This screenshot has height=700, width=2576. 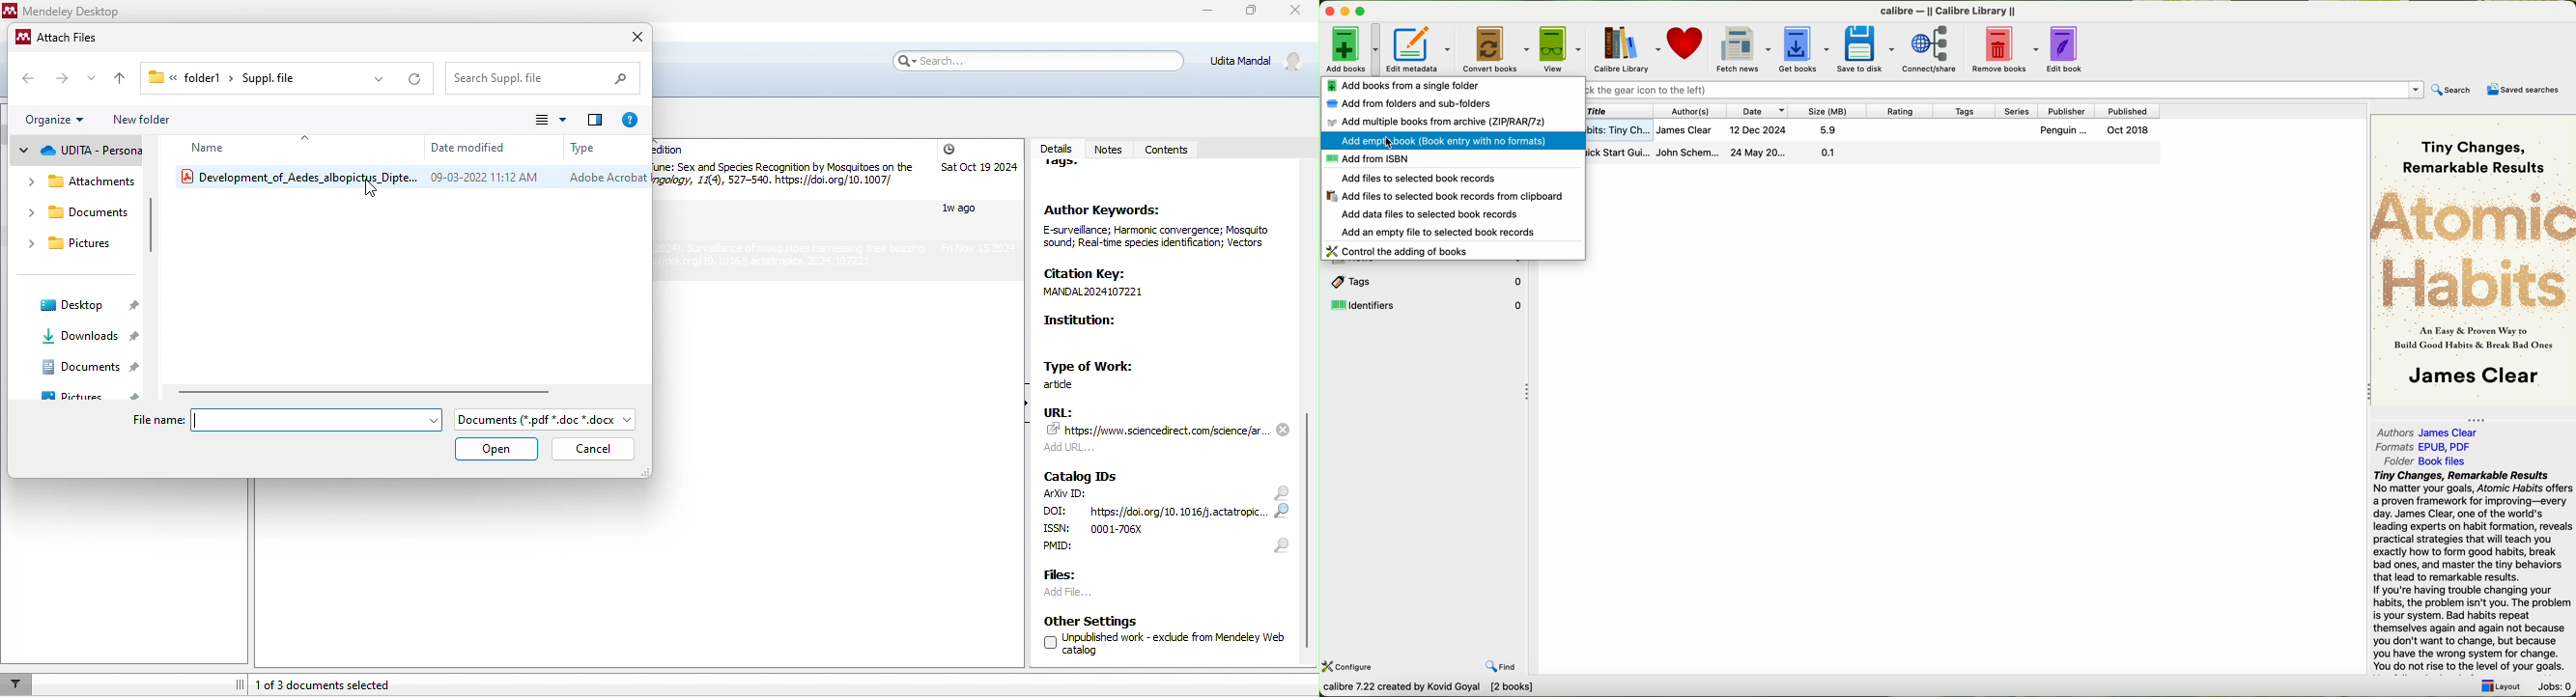 I want to click on save to disk, so click(x=1866, y=51).